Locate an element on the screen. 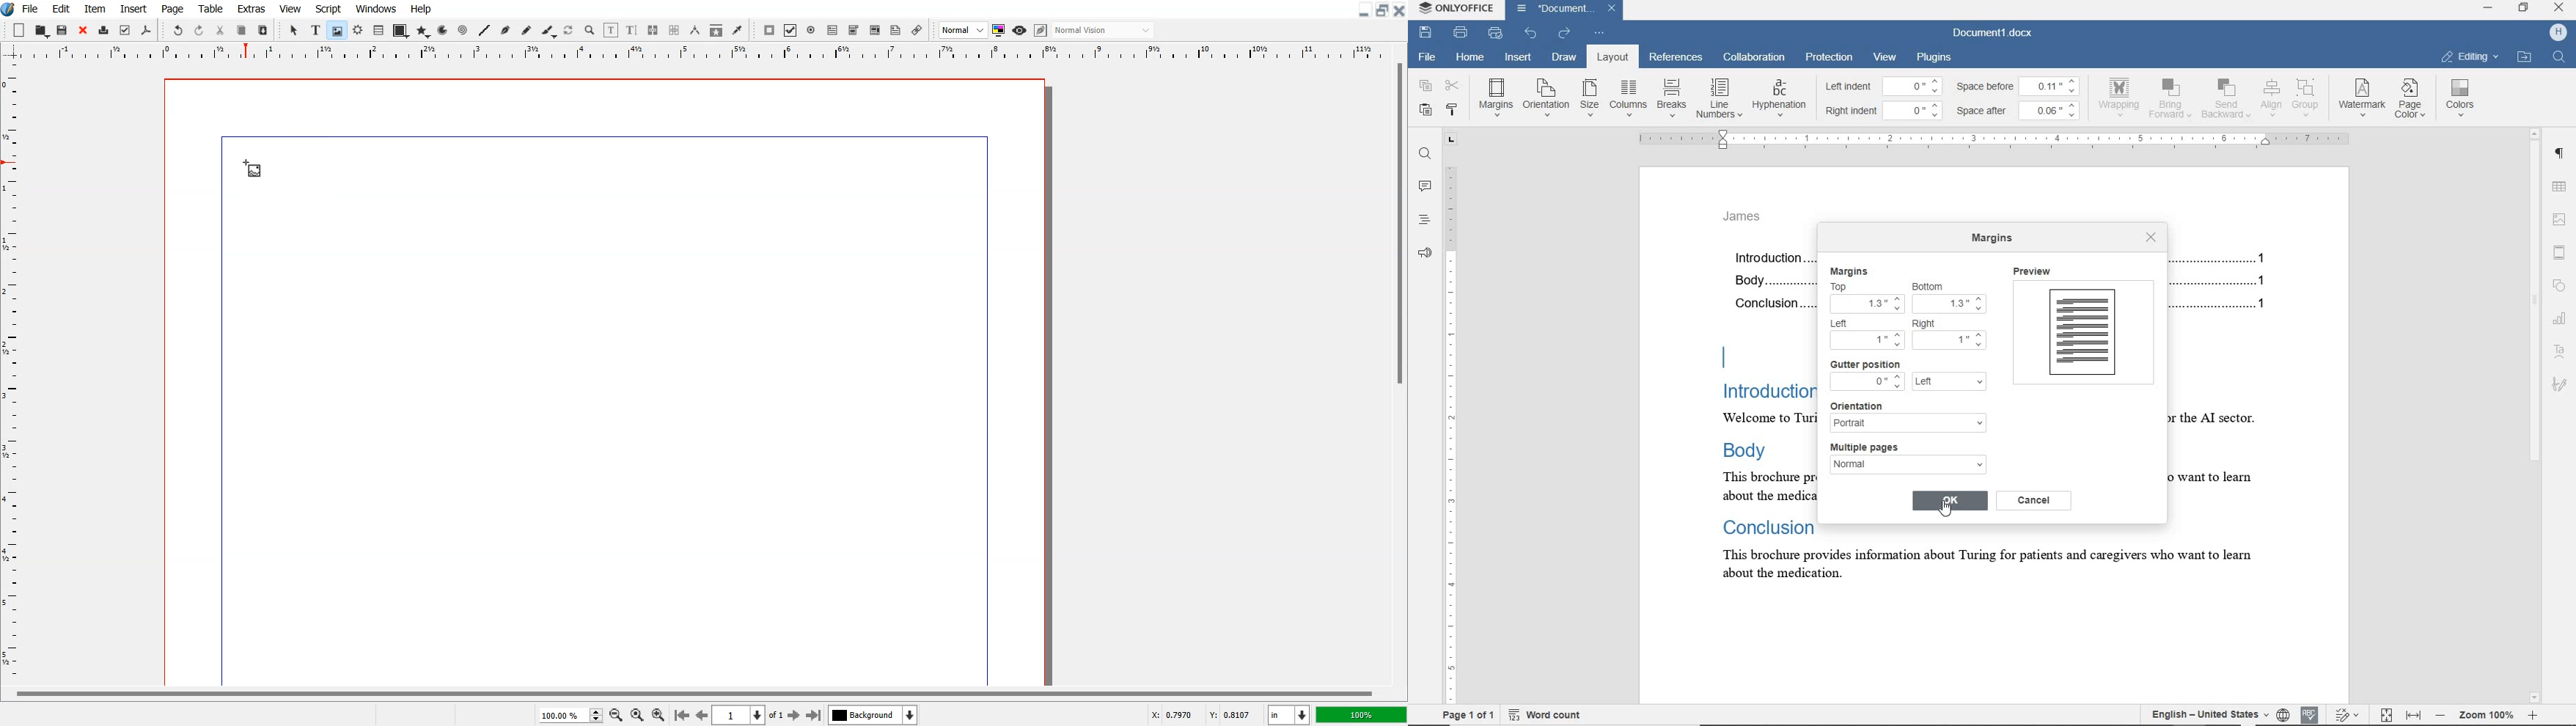  Calligraphic Line is located at coordinates (548, 31).